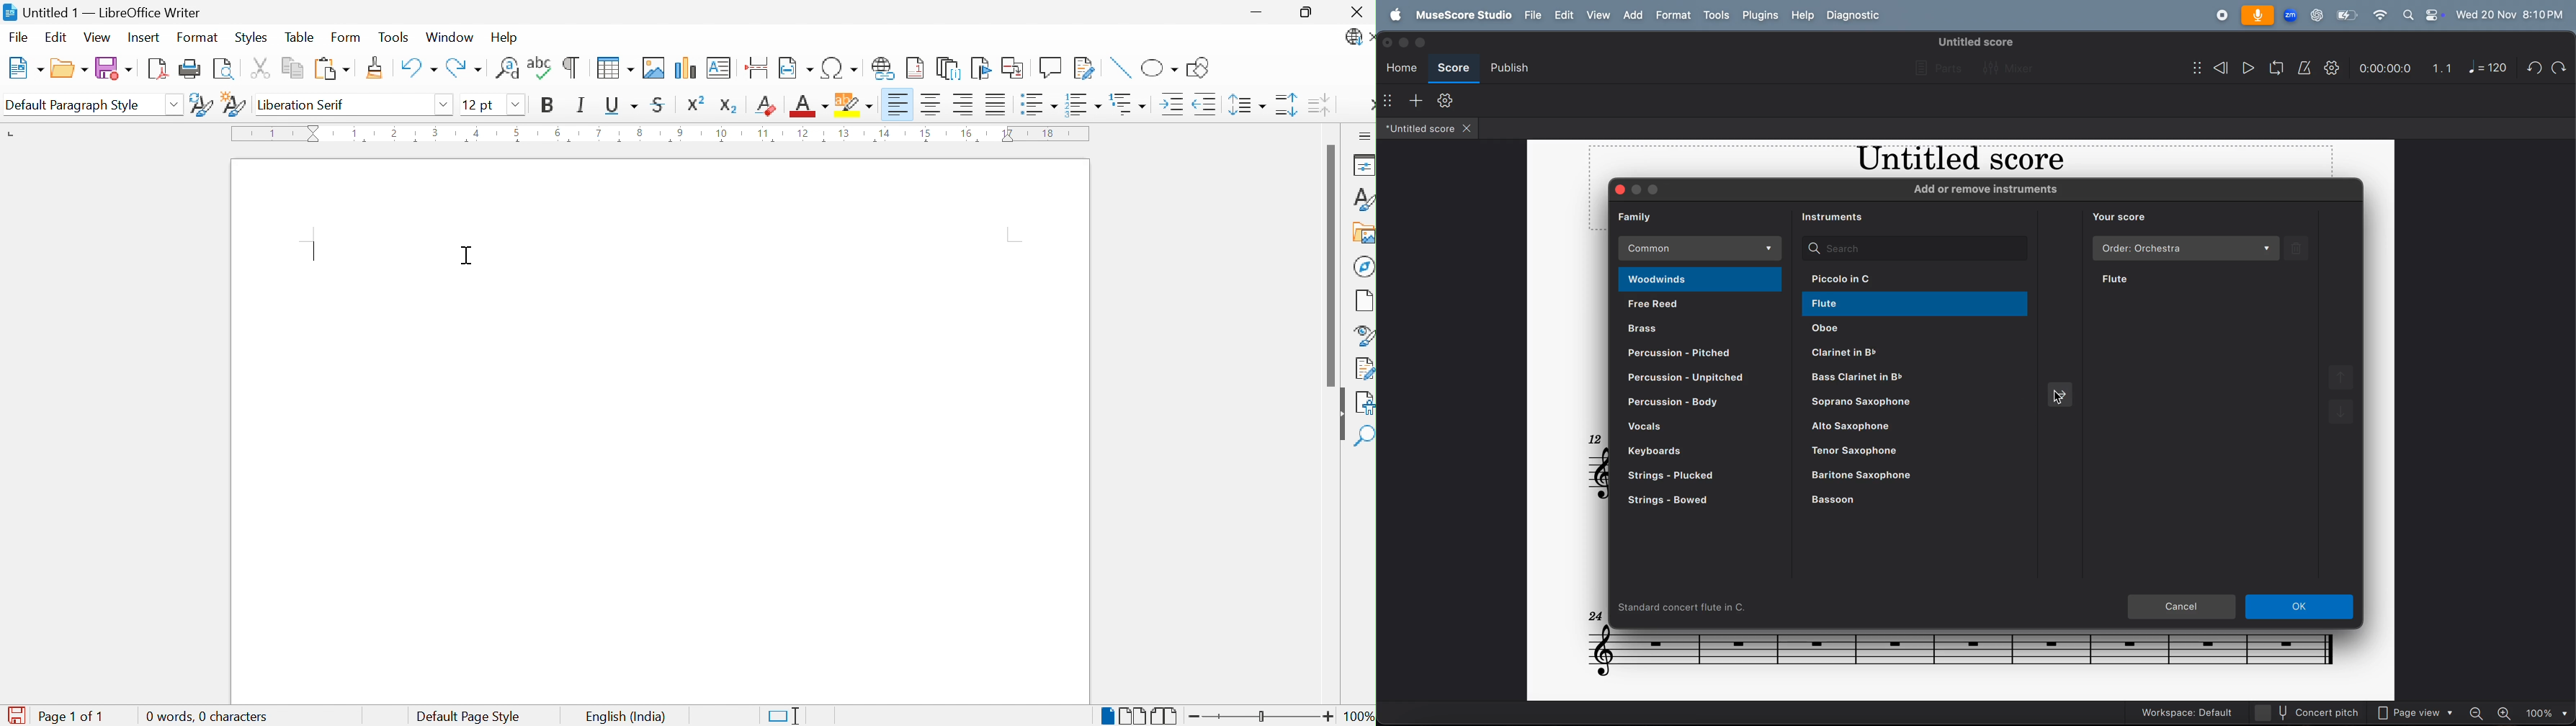 Image resolution: width=2576 pixels, height=728 pixels. Describe the element at coordinates (1511, 67) in the screenshot. I see `publish` at that location.